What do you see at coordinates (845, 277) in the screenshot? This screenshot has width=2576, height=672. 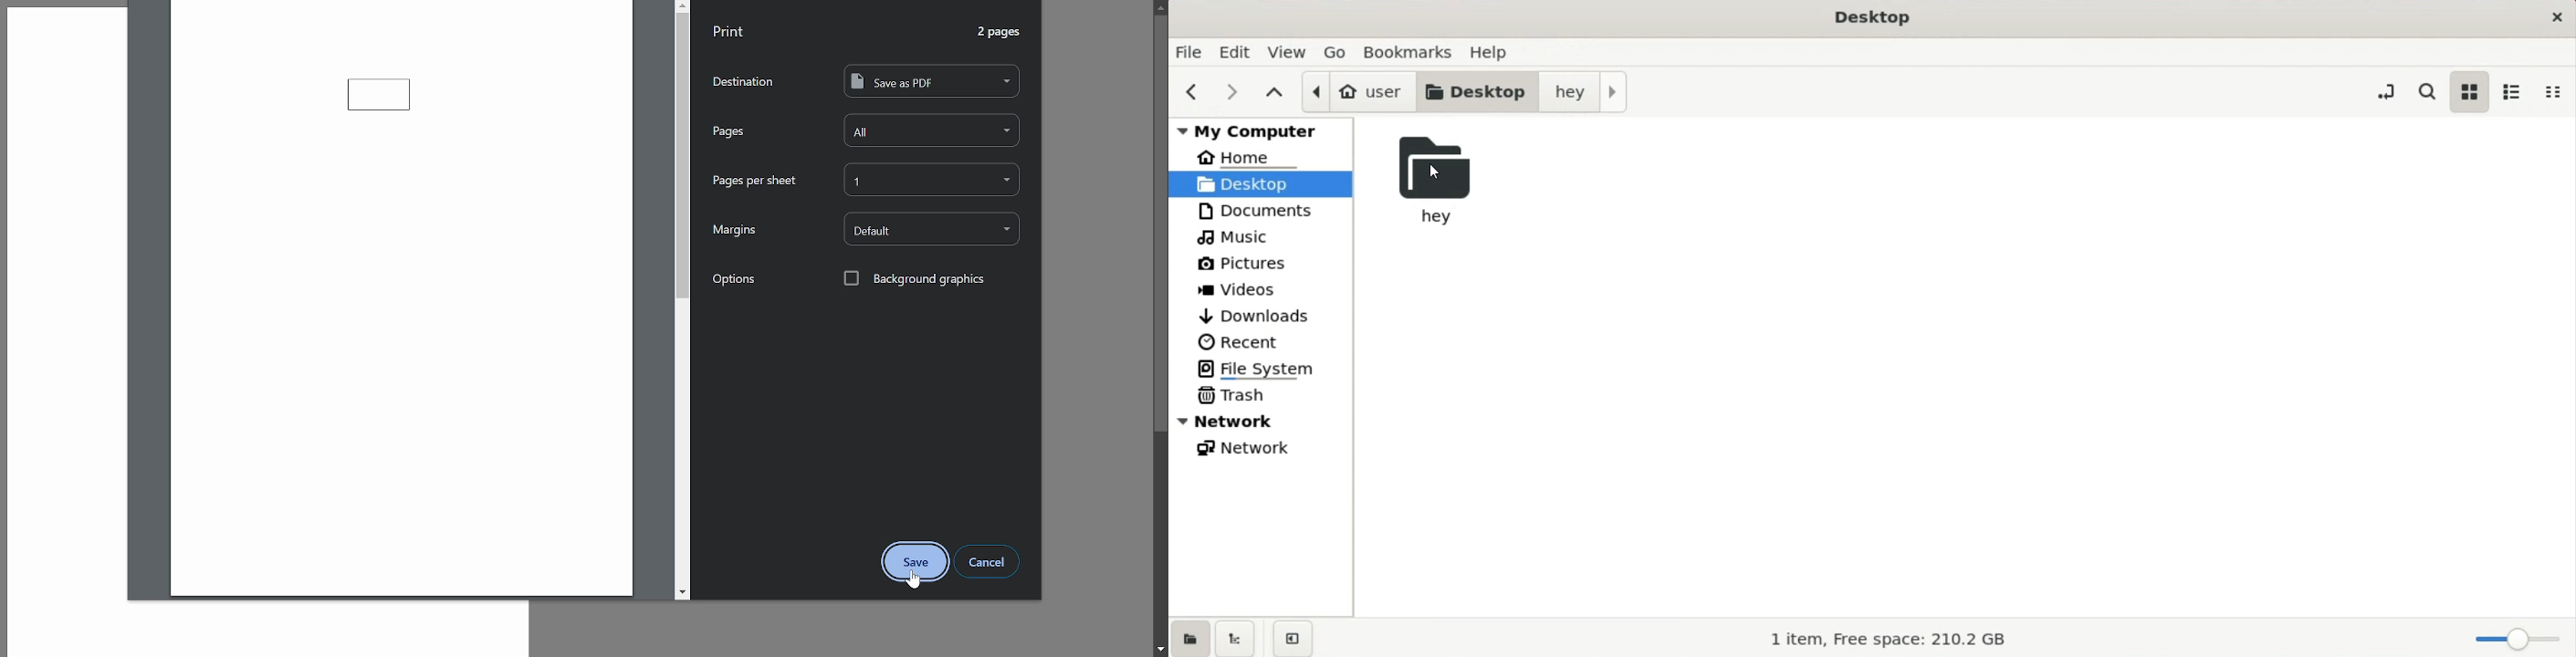 I see `checkbox` at bounding box center [845, 277].